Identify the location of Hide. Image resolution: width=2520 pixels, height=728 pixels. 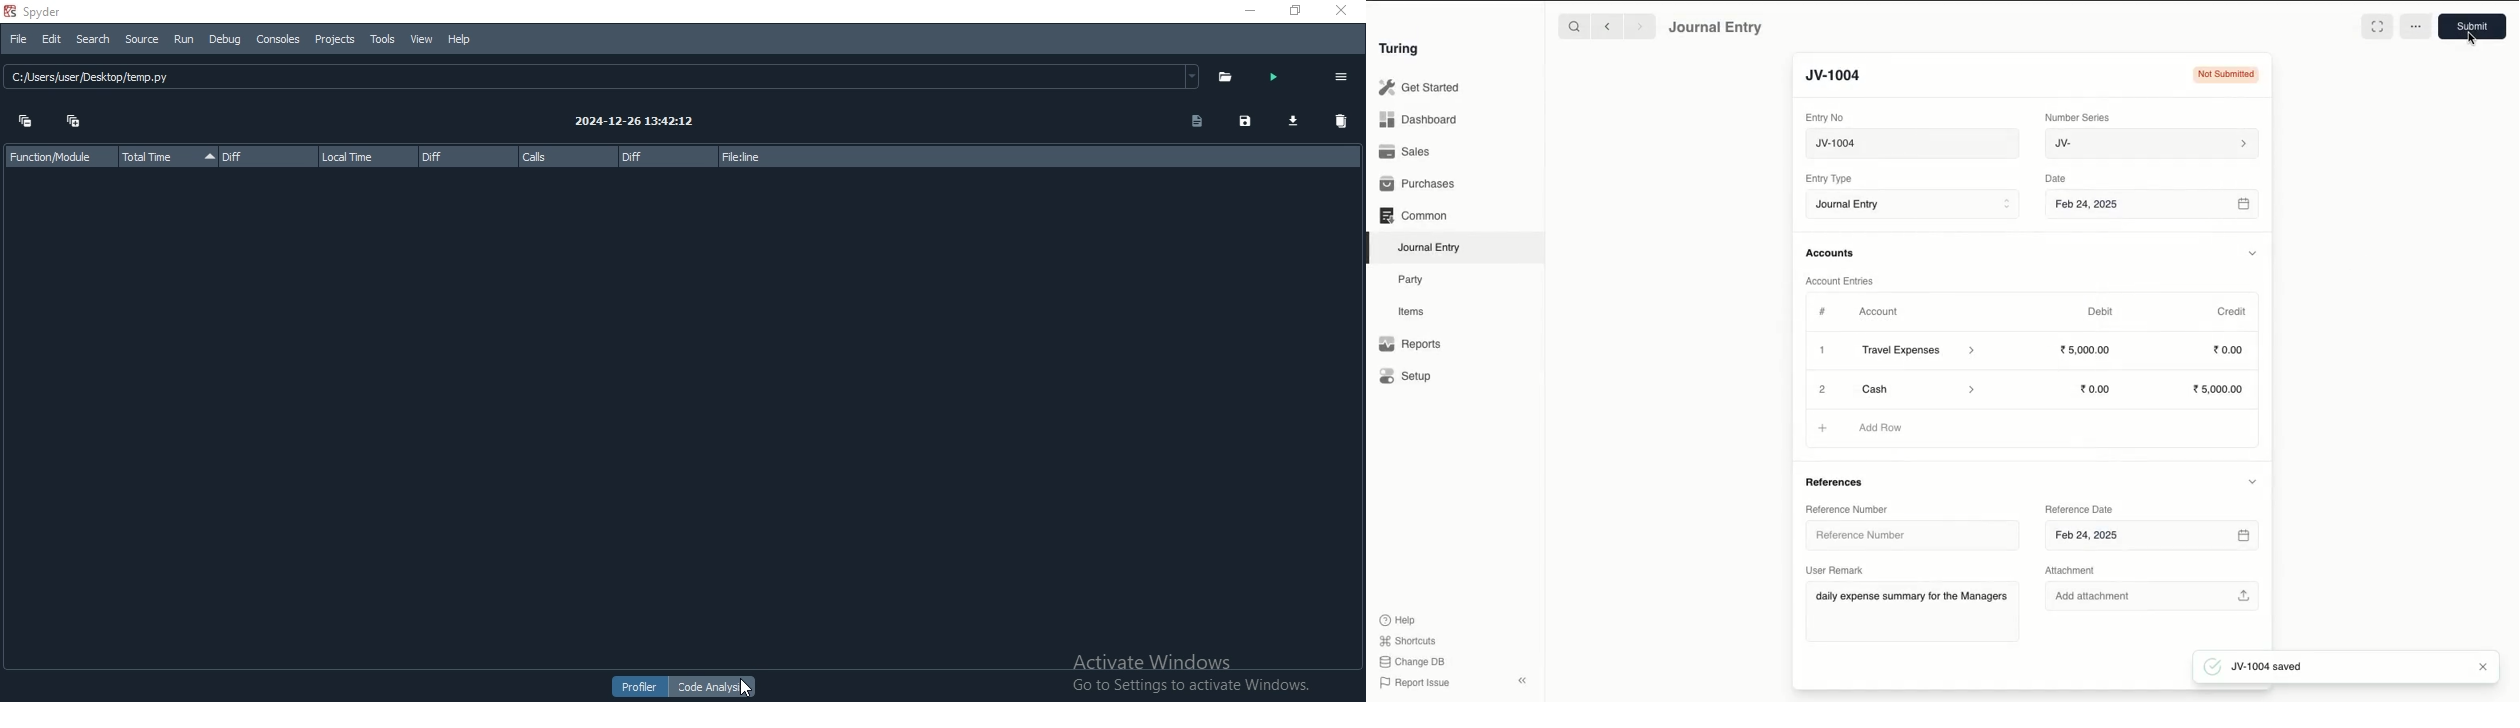
(2252, 481).